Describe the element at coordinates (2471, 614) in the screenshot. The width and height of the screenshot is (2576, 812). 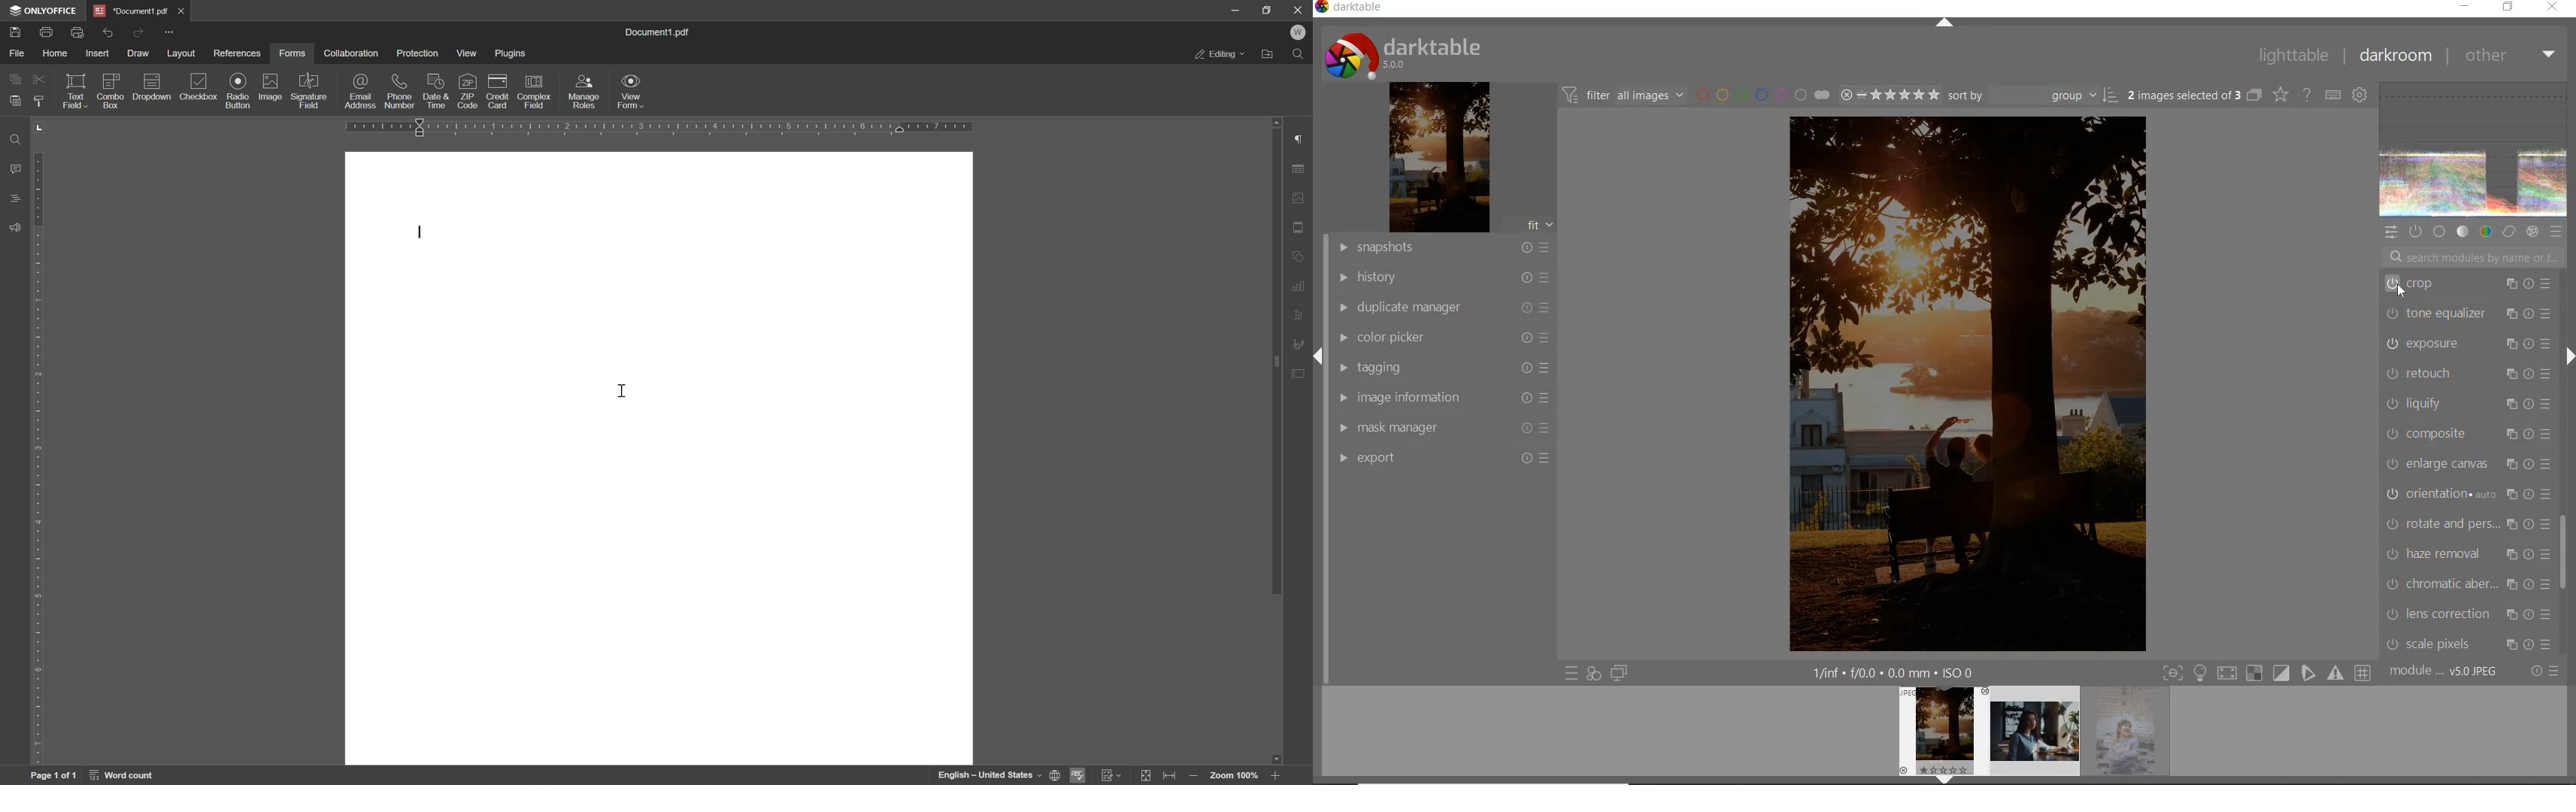
I see `lens correction` at that location.